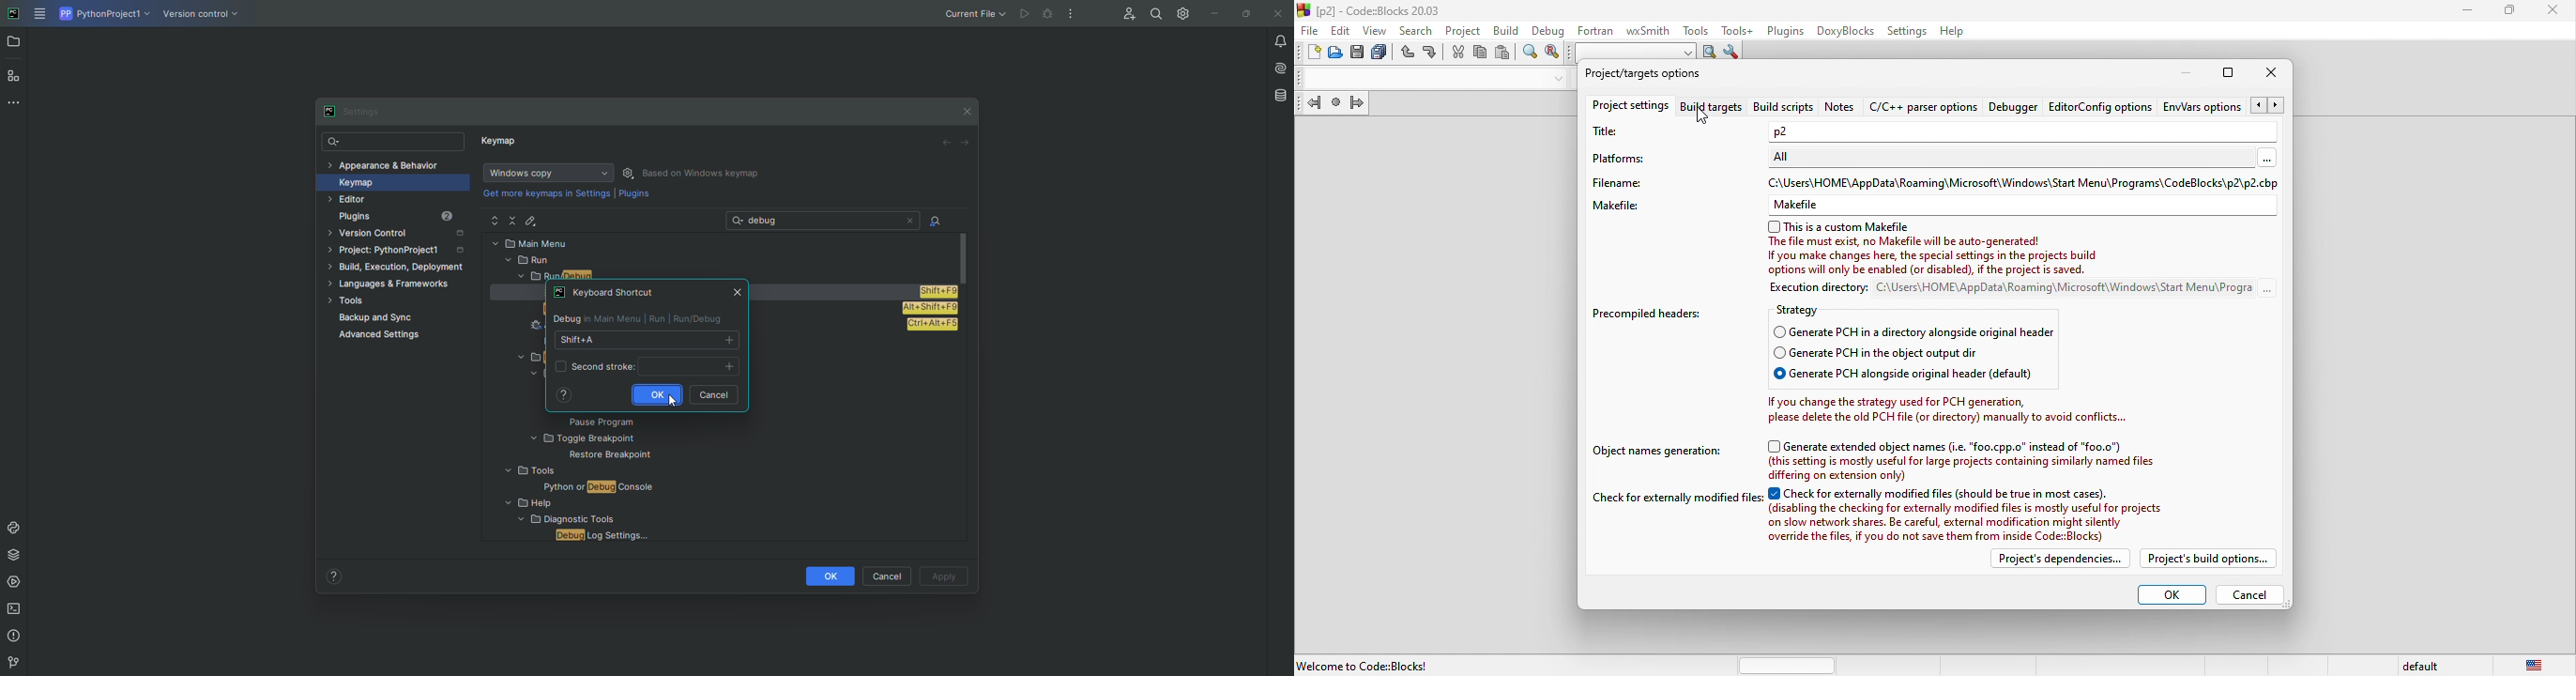 This screenshot has height=700, width=2576. I want to click on replace, so click(1552, 54).